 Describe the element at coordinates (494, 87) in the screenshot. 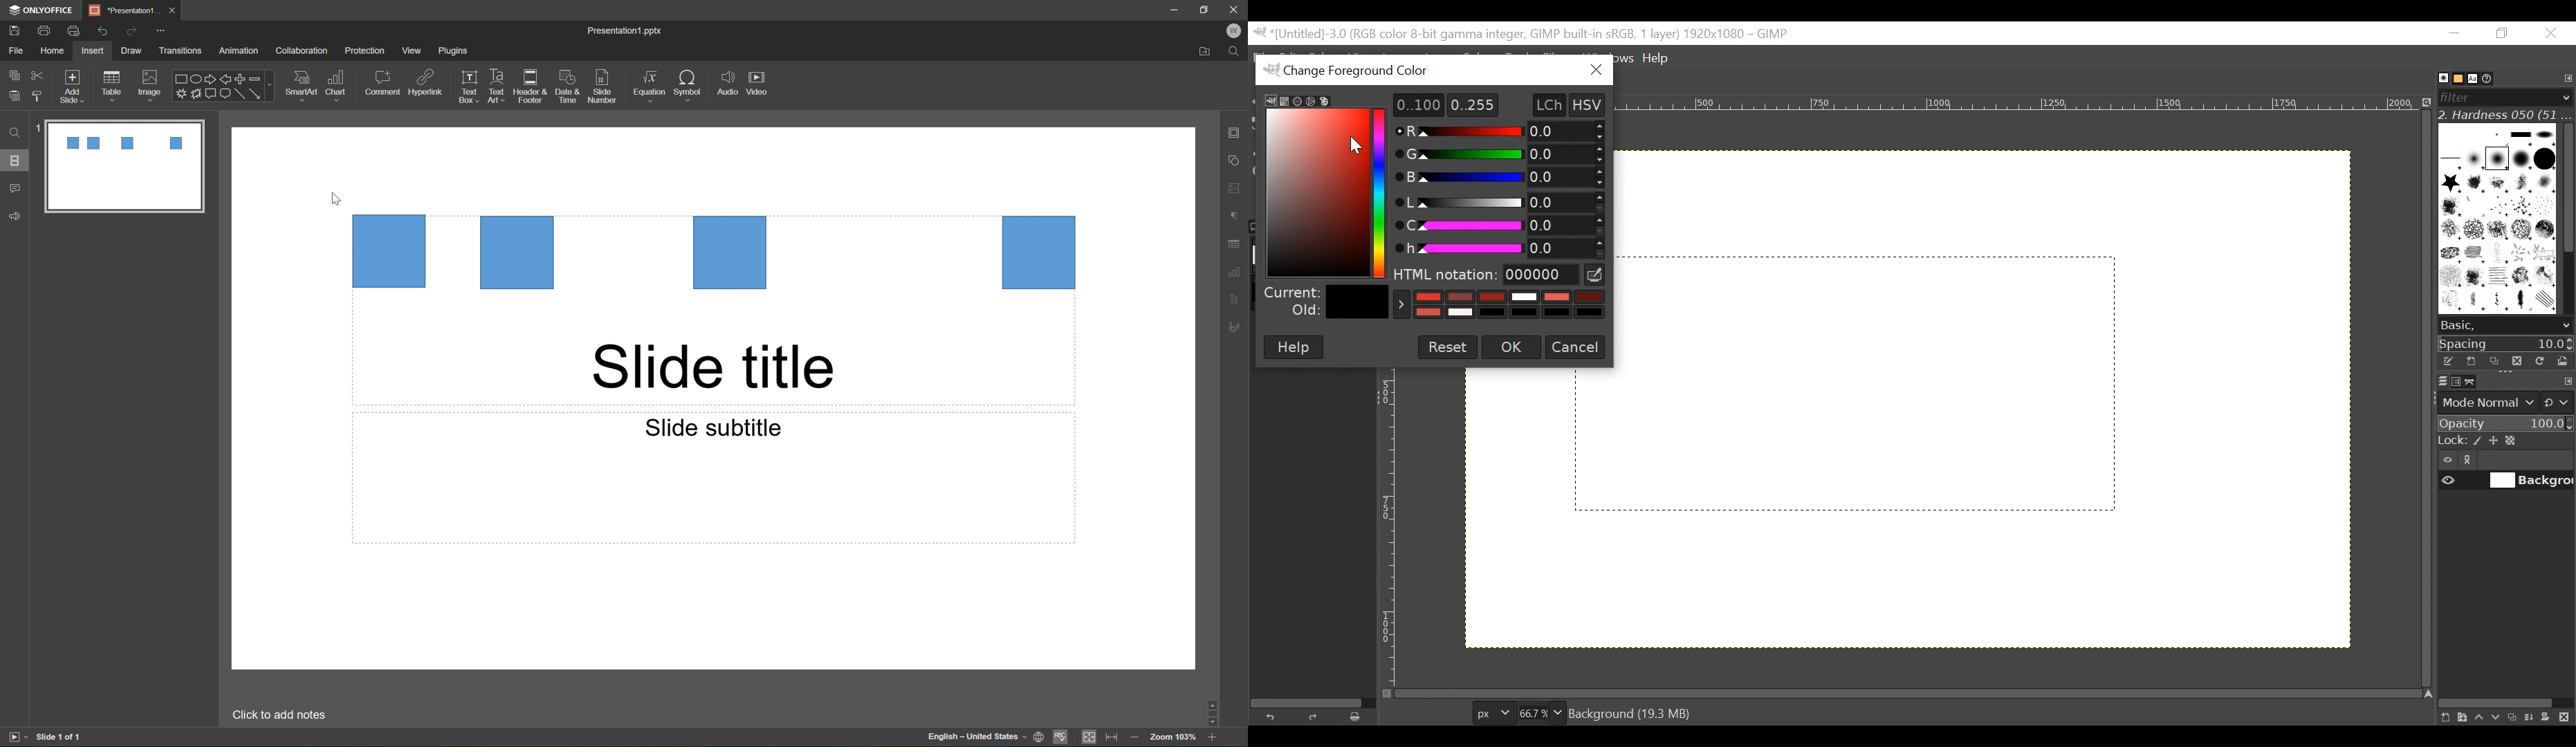

I see `text art` at that location.